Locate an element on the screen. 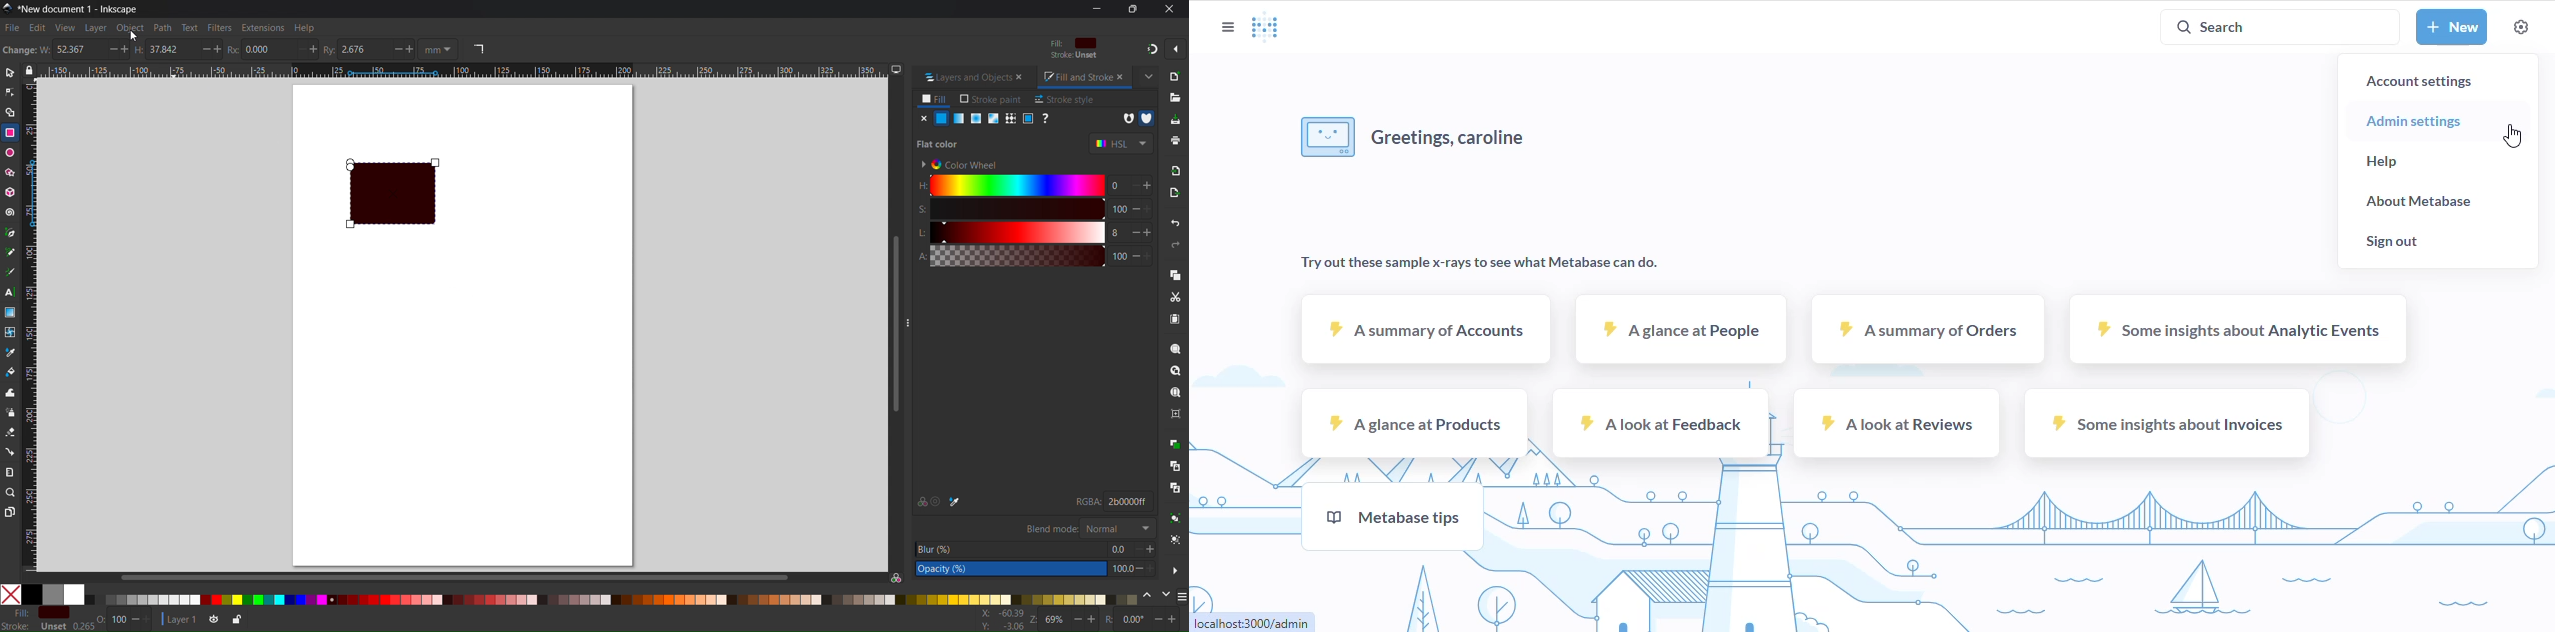 The image size is (2576, 644). Linear gradient is located at coordinates (960, 118).